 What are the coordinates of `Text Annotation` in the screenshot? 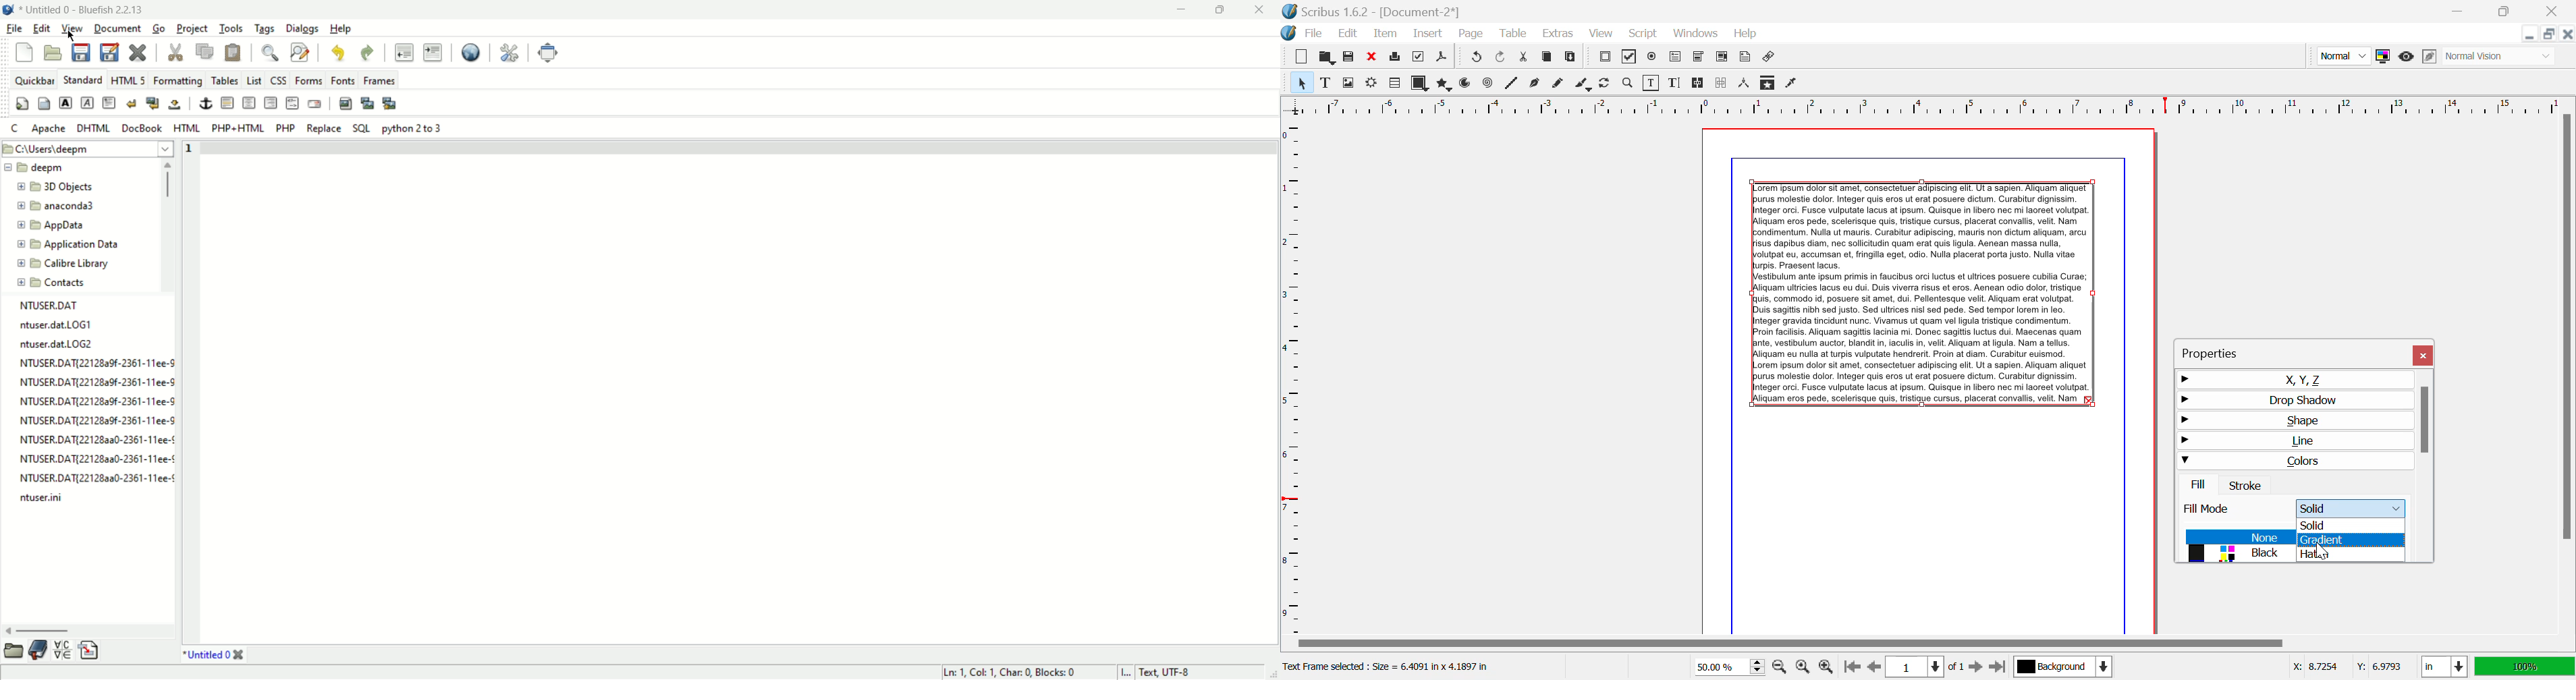 It's located at (1745, 58).